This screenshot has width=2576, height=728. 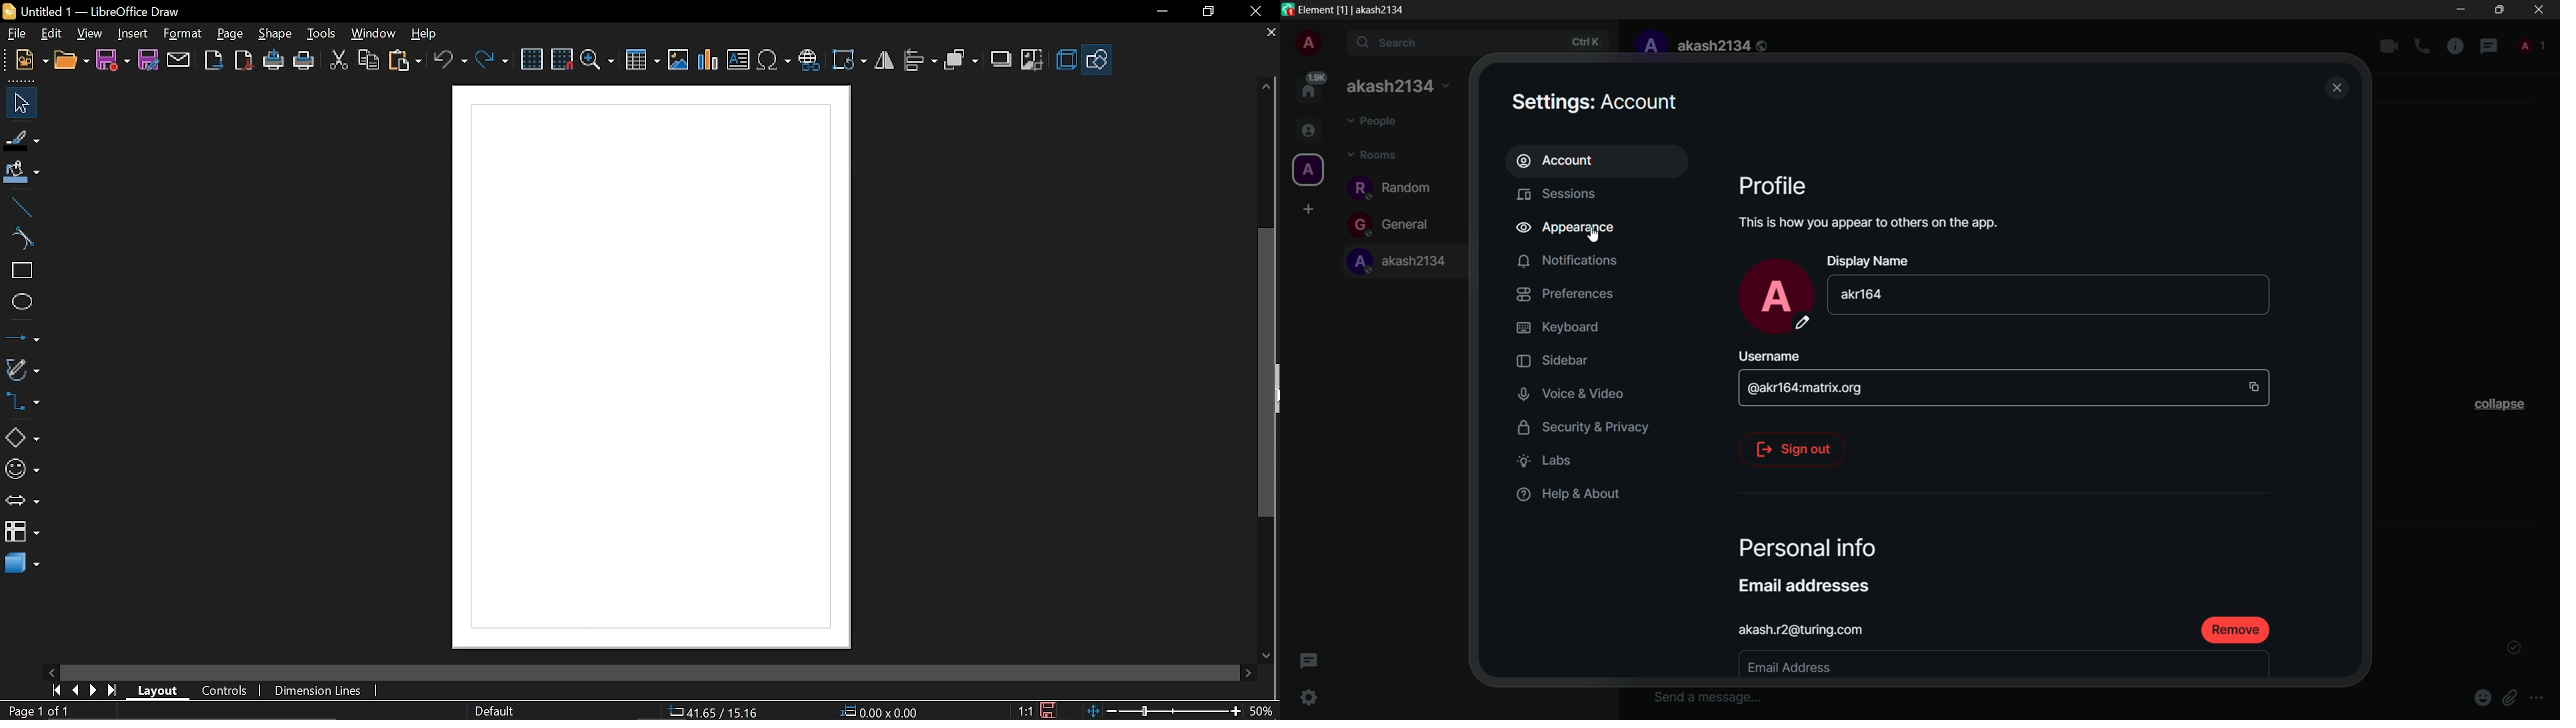 I want to click on more options, so click(x=2537, y=699).